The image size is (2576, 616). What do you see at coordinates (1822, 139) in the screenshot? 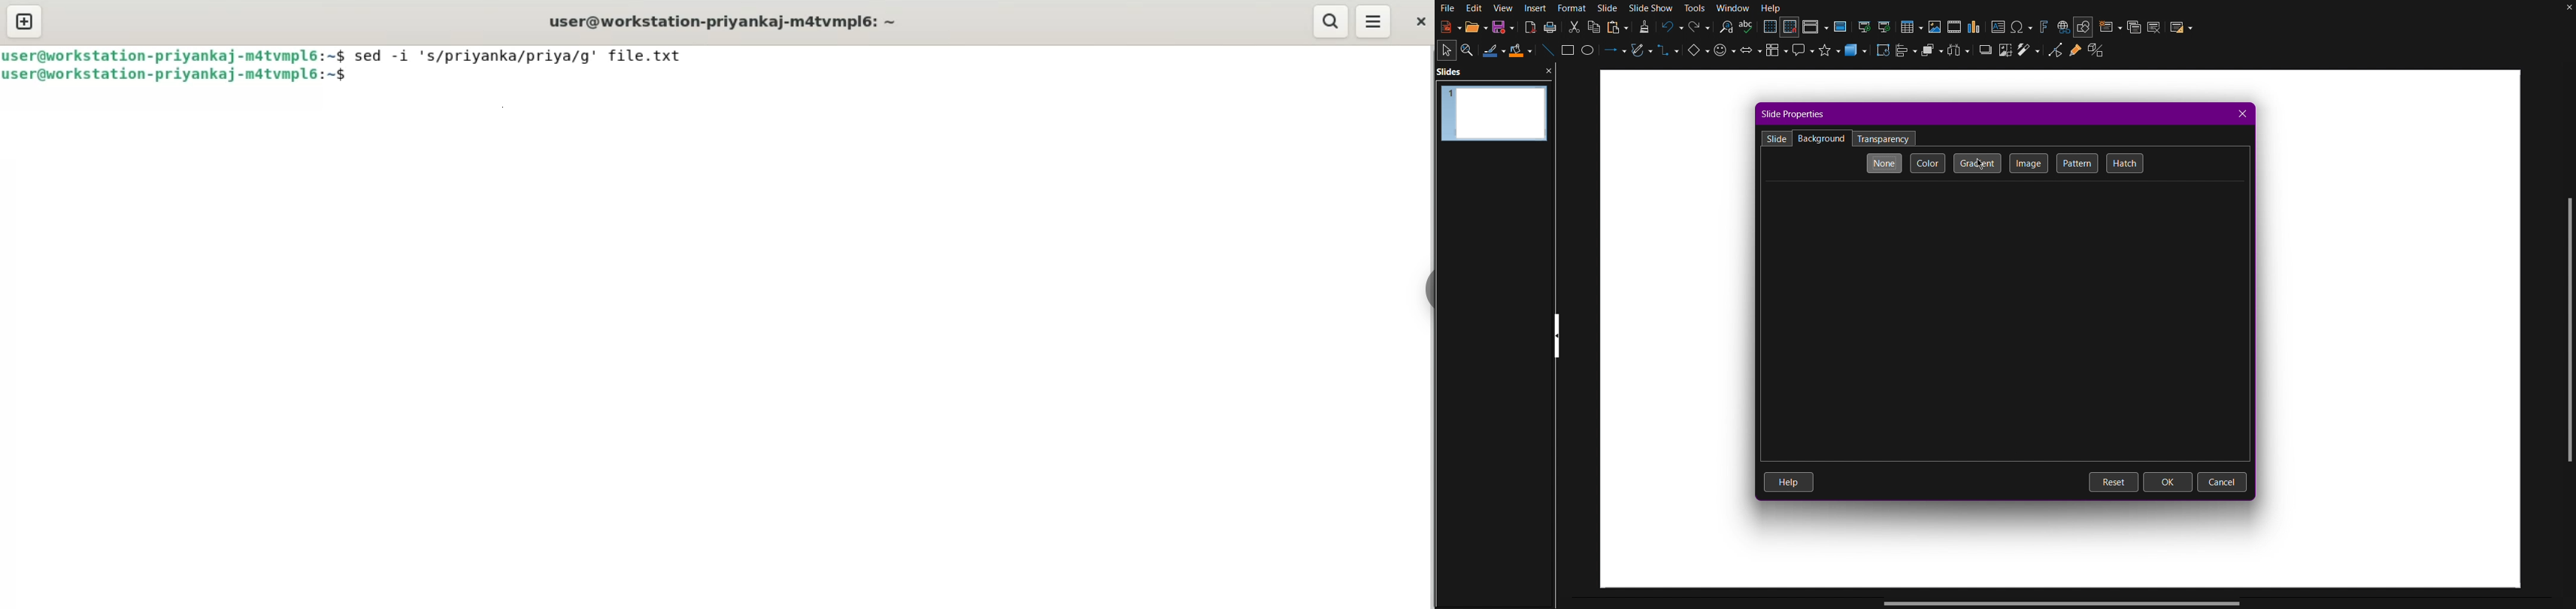
I see `Backgrounds` at bounding box center [1822, 139].